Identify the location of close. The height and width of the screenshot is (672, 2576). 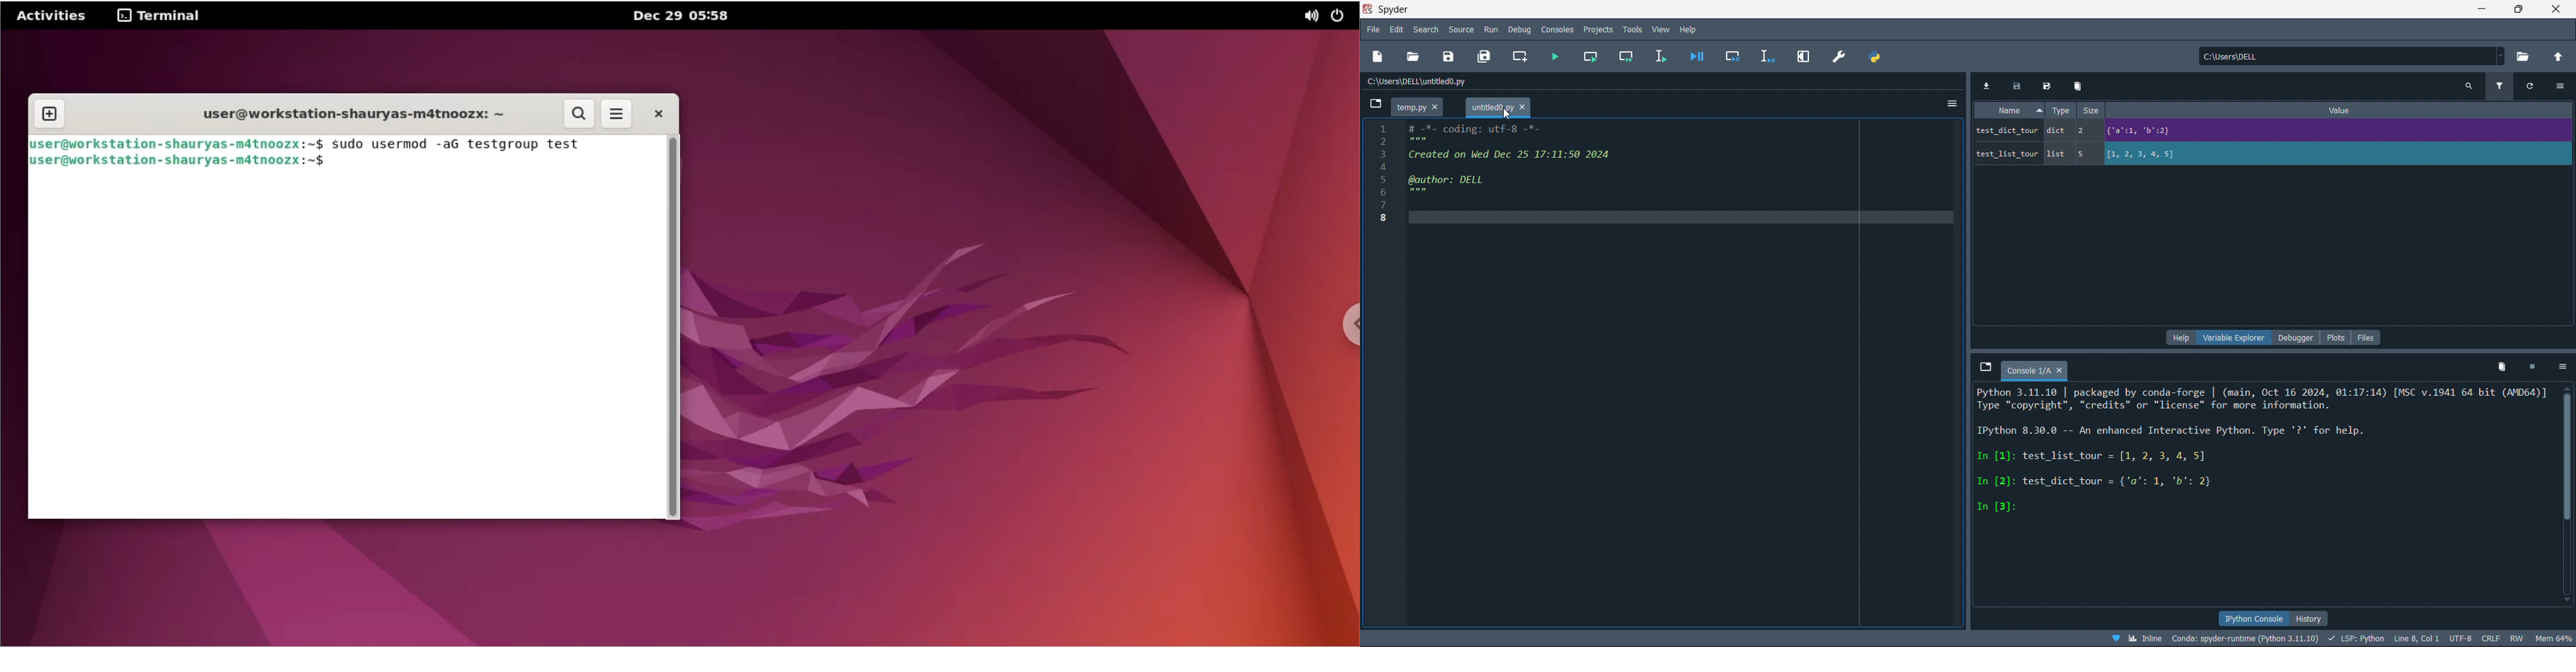
(2558, 10).